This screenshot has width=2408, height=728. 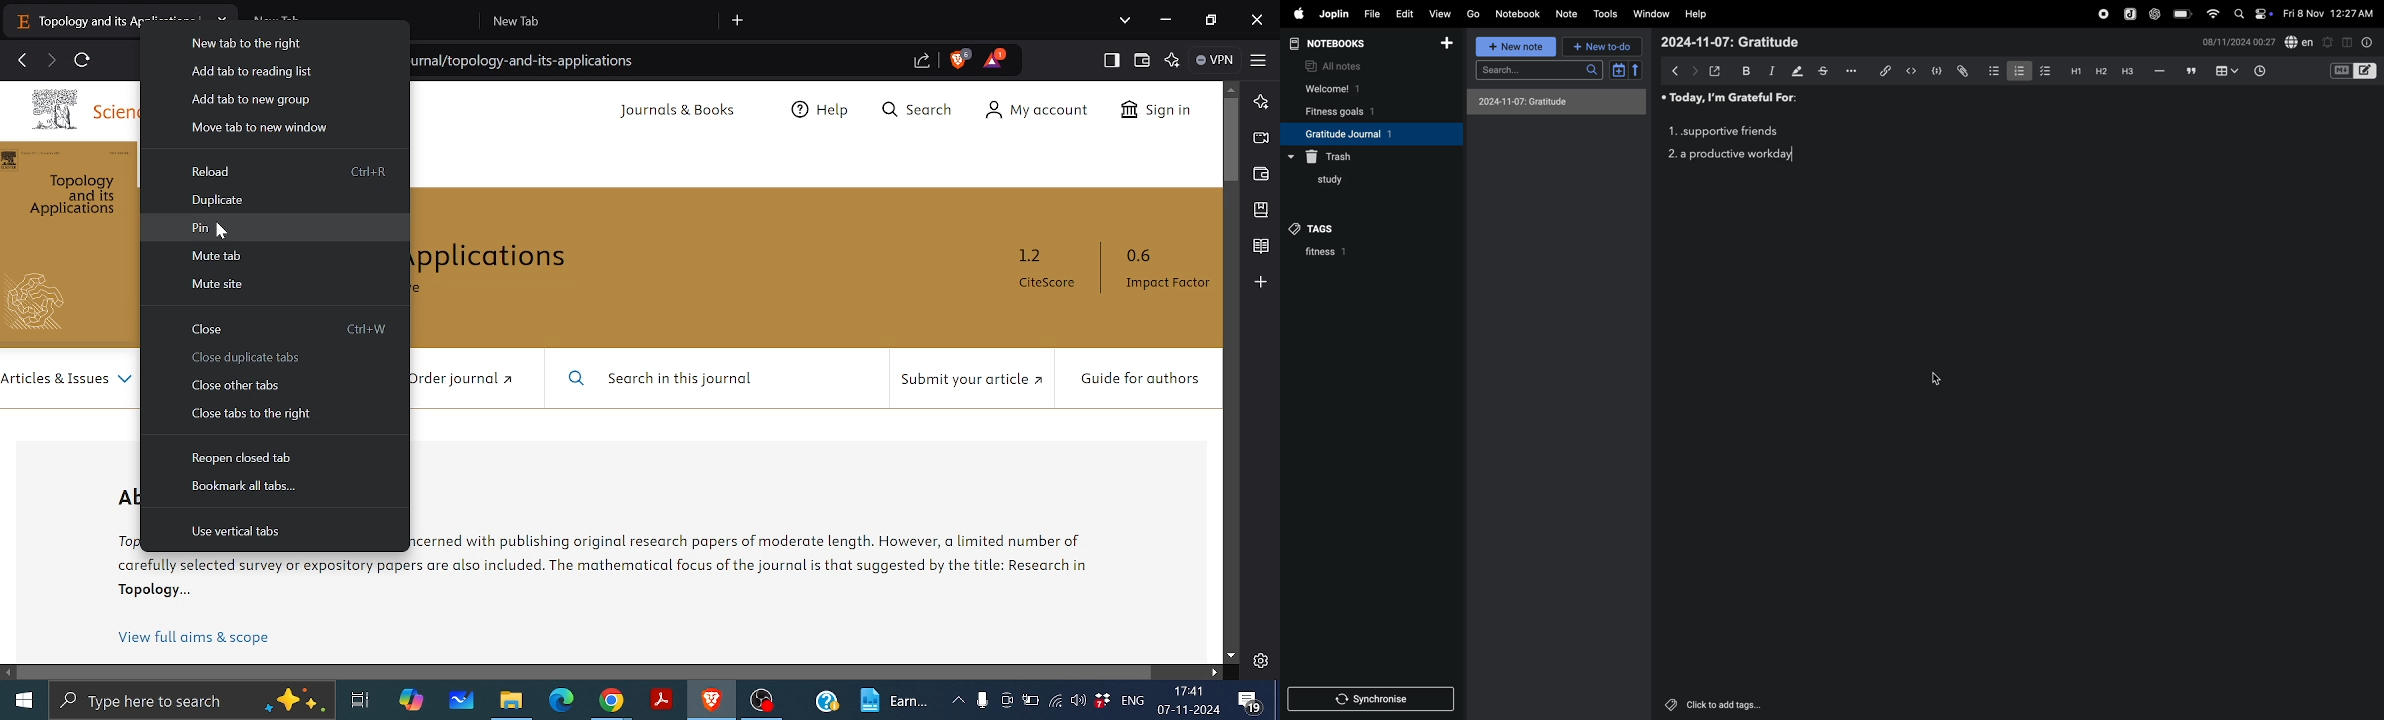 What do you see at coordinates (529, 63) in the screenshot?
I see `url` at bounding box center [529, 63].